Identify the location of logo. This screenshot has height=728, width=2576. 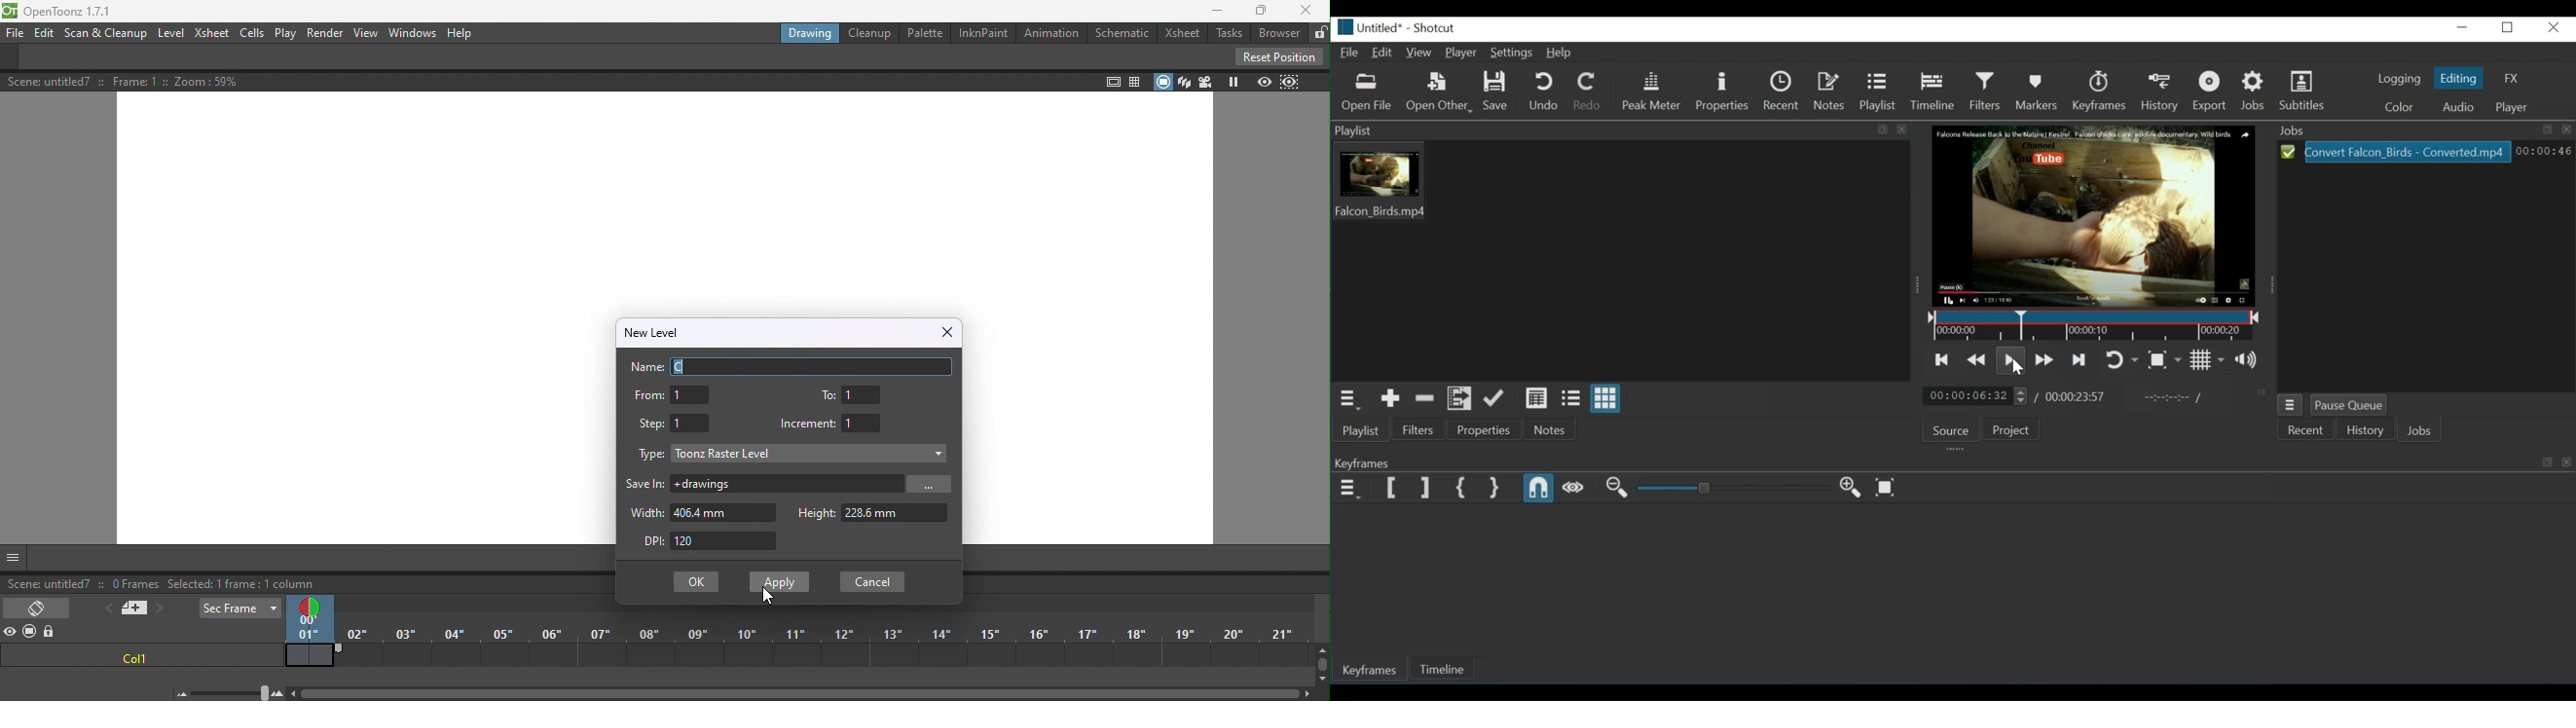
(11, 12).